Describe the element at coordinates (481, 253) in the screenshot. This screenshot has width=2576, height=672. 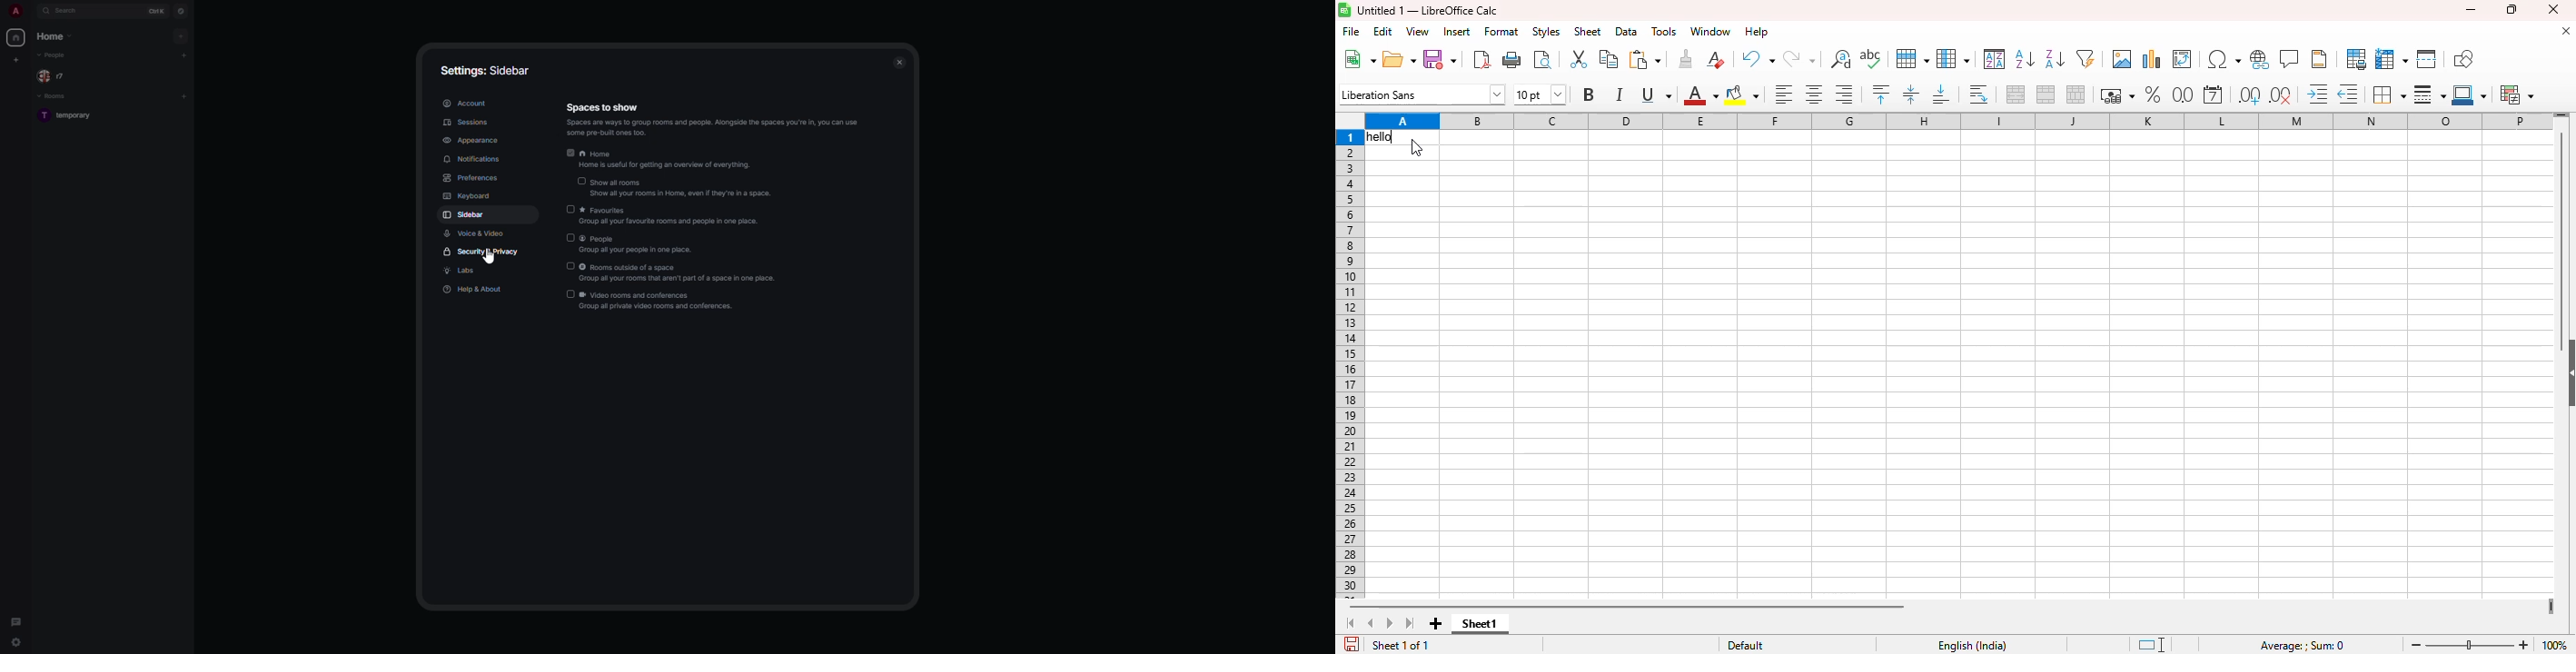
I see `security & privacy` at that location.